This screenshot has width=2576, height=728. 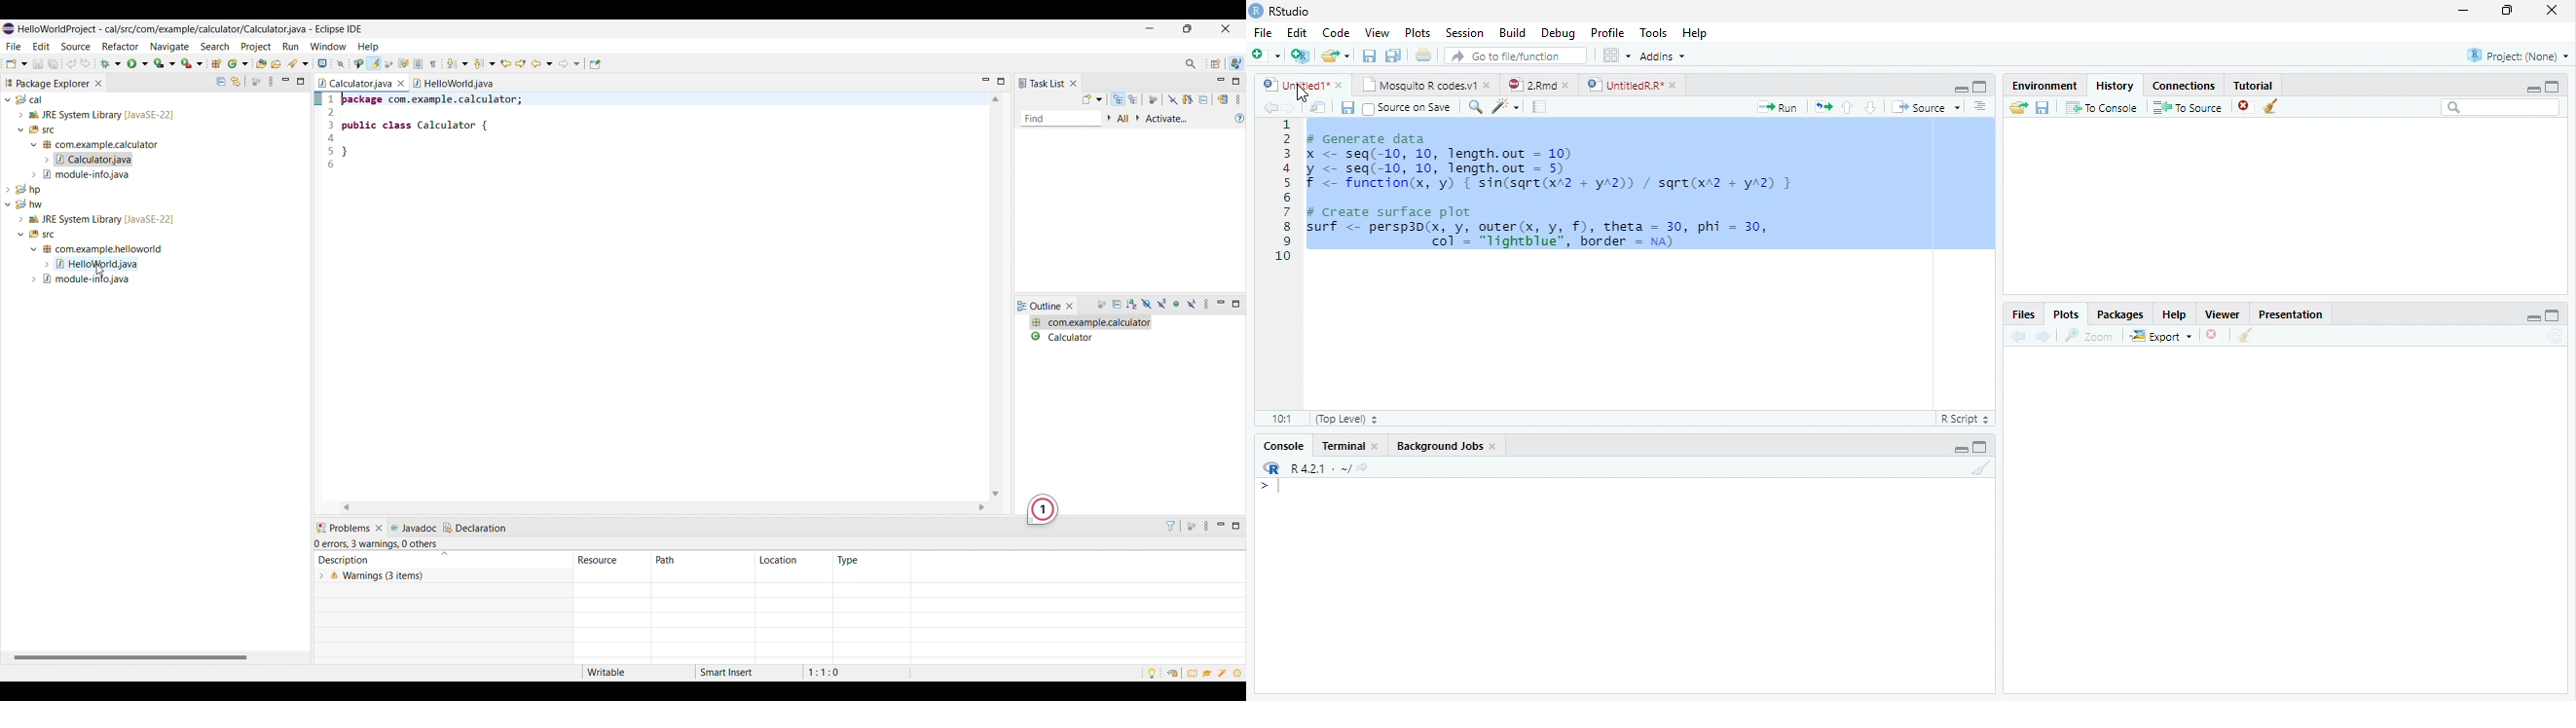 What do you see at coordinates (1980, 86) in the screenshot?
I see `Maximixe` at bounding box center [1980, 86].